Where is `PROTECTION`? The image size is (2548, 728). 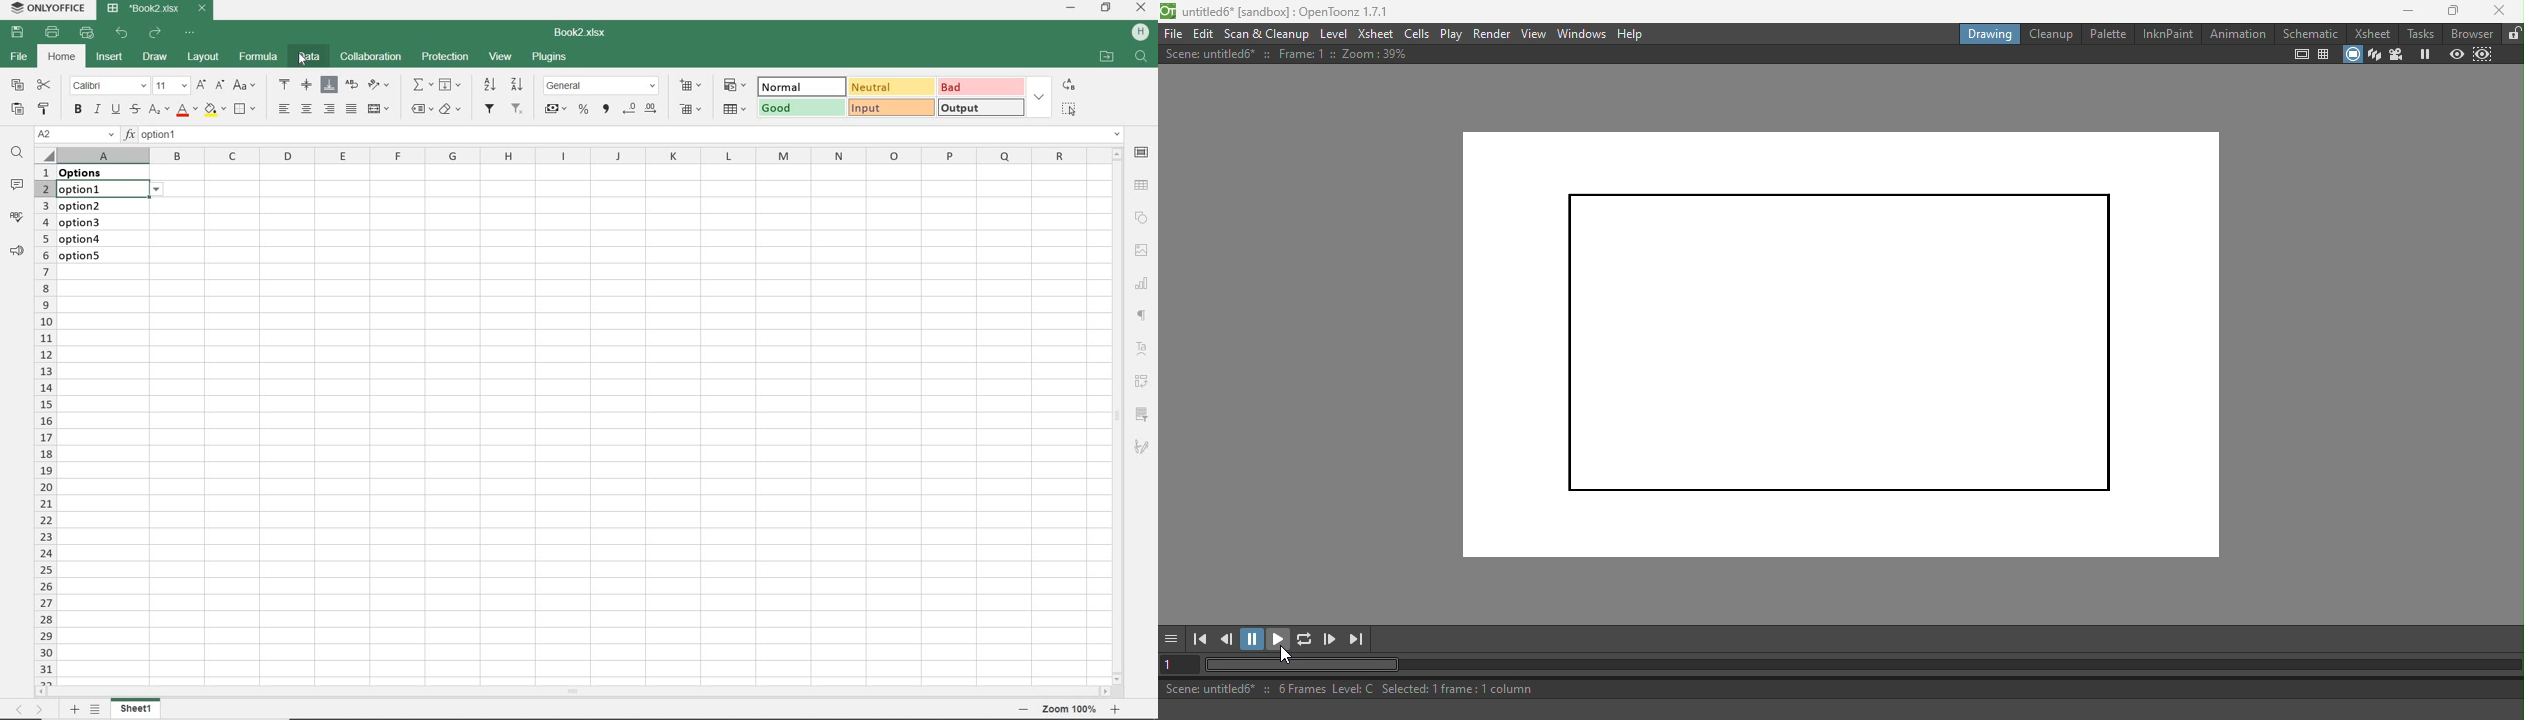 PROTECTION is located at coordinates (446, 57).